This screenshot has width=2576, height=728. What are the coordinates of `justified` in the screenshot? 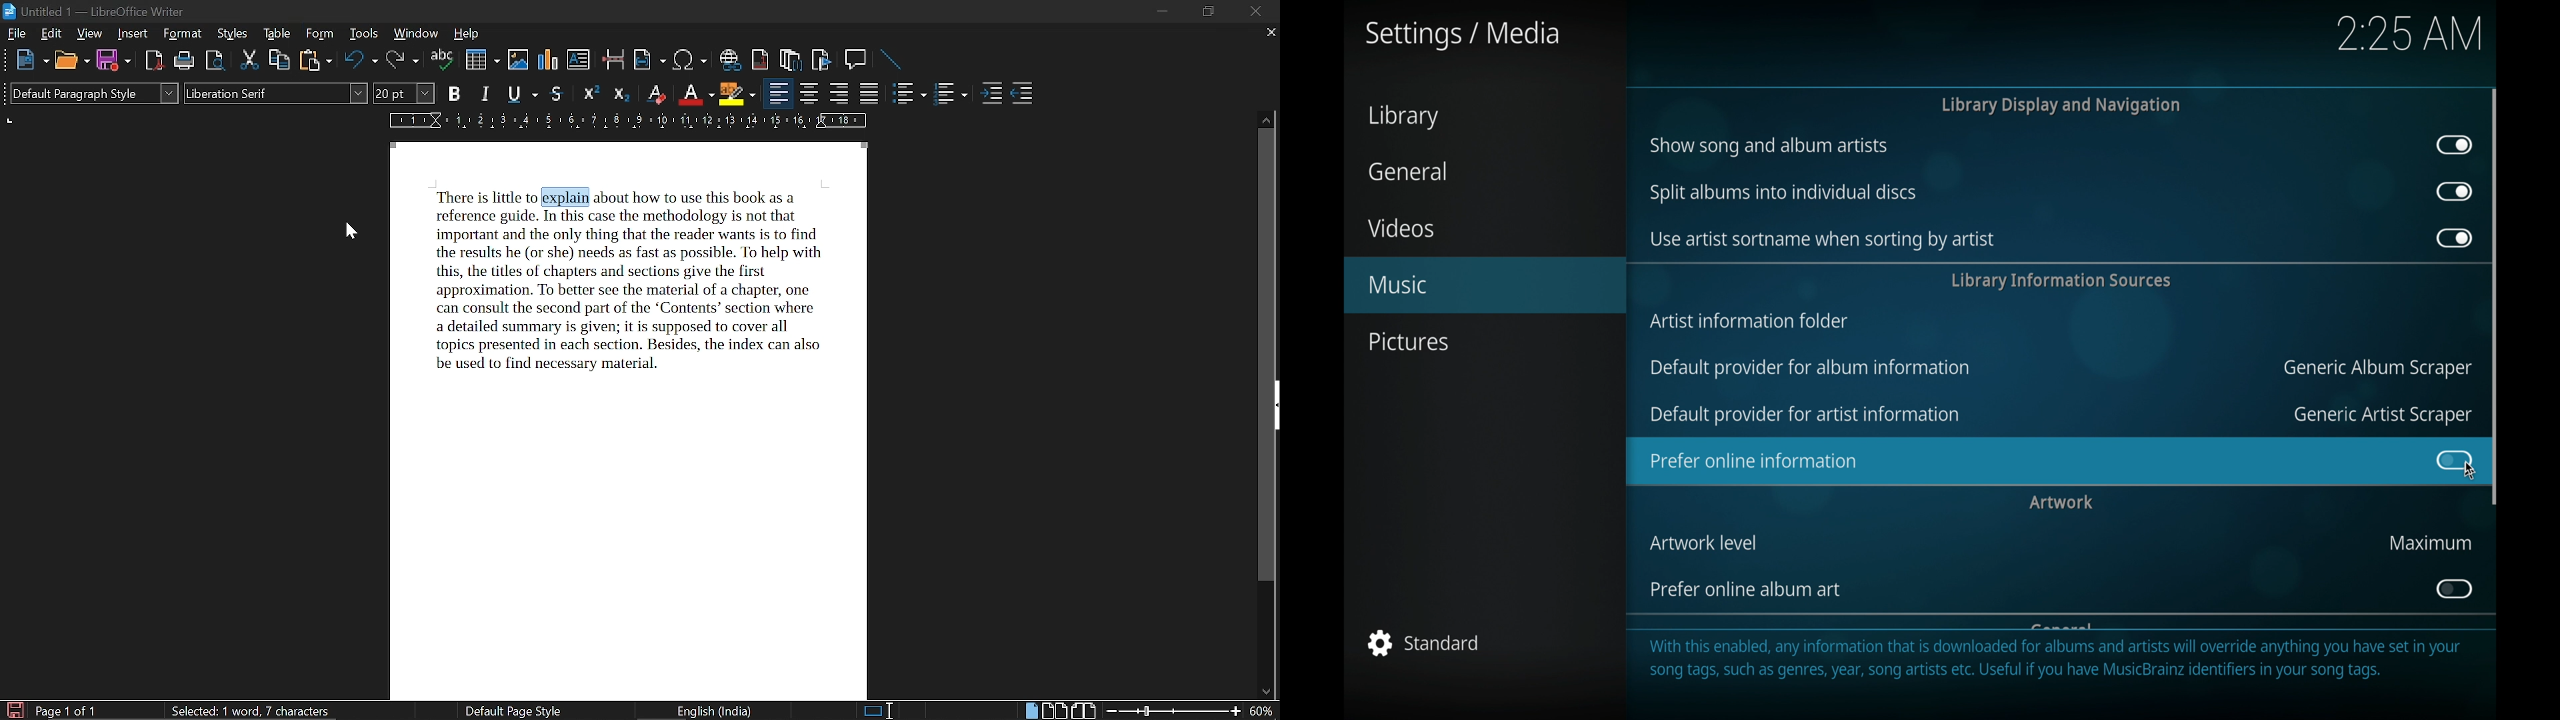 It's located at (871, 95).